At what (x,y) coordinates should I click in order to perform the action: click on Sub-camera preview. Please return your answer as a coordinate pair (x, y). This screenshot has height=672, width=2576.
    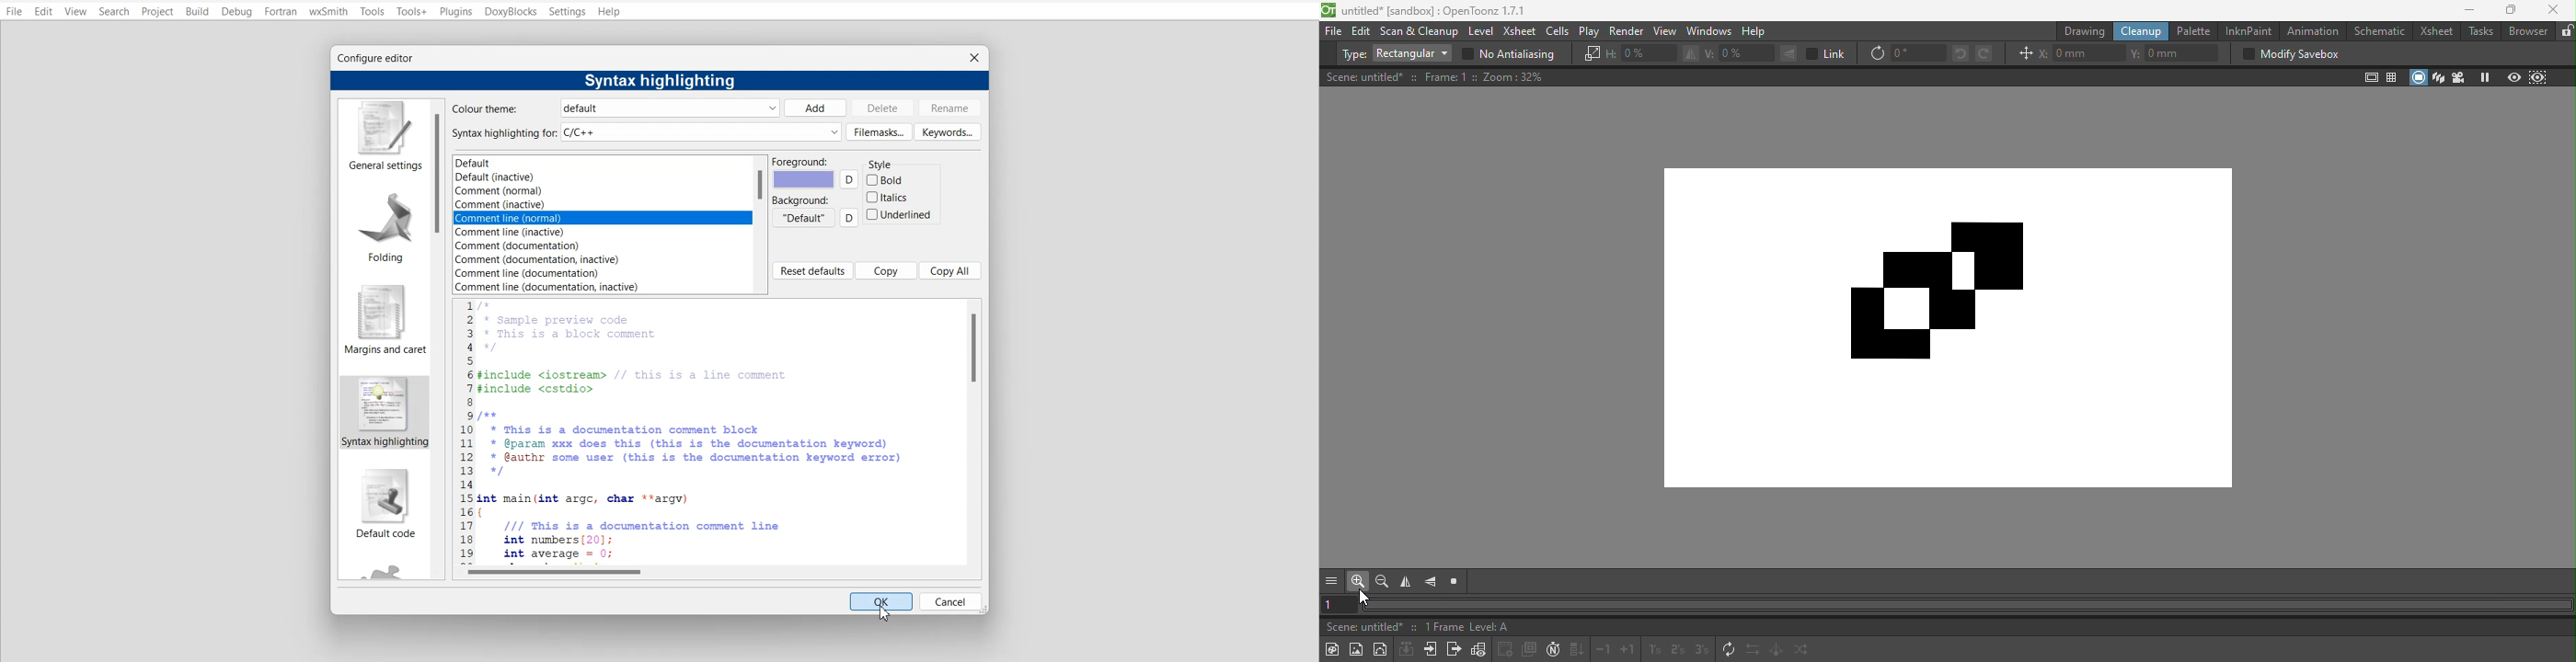
    Looking at the image, I should click on (2538, 76).